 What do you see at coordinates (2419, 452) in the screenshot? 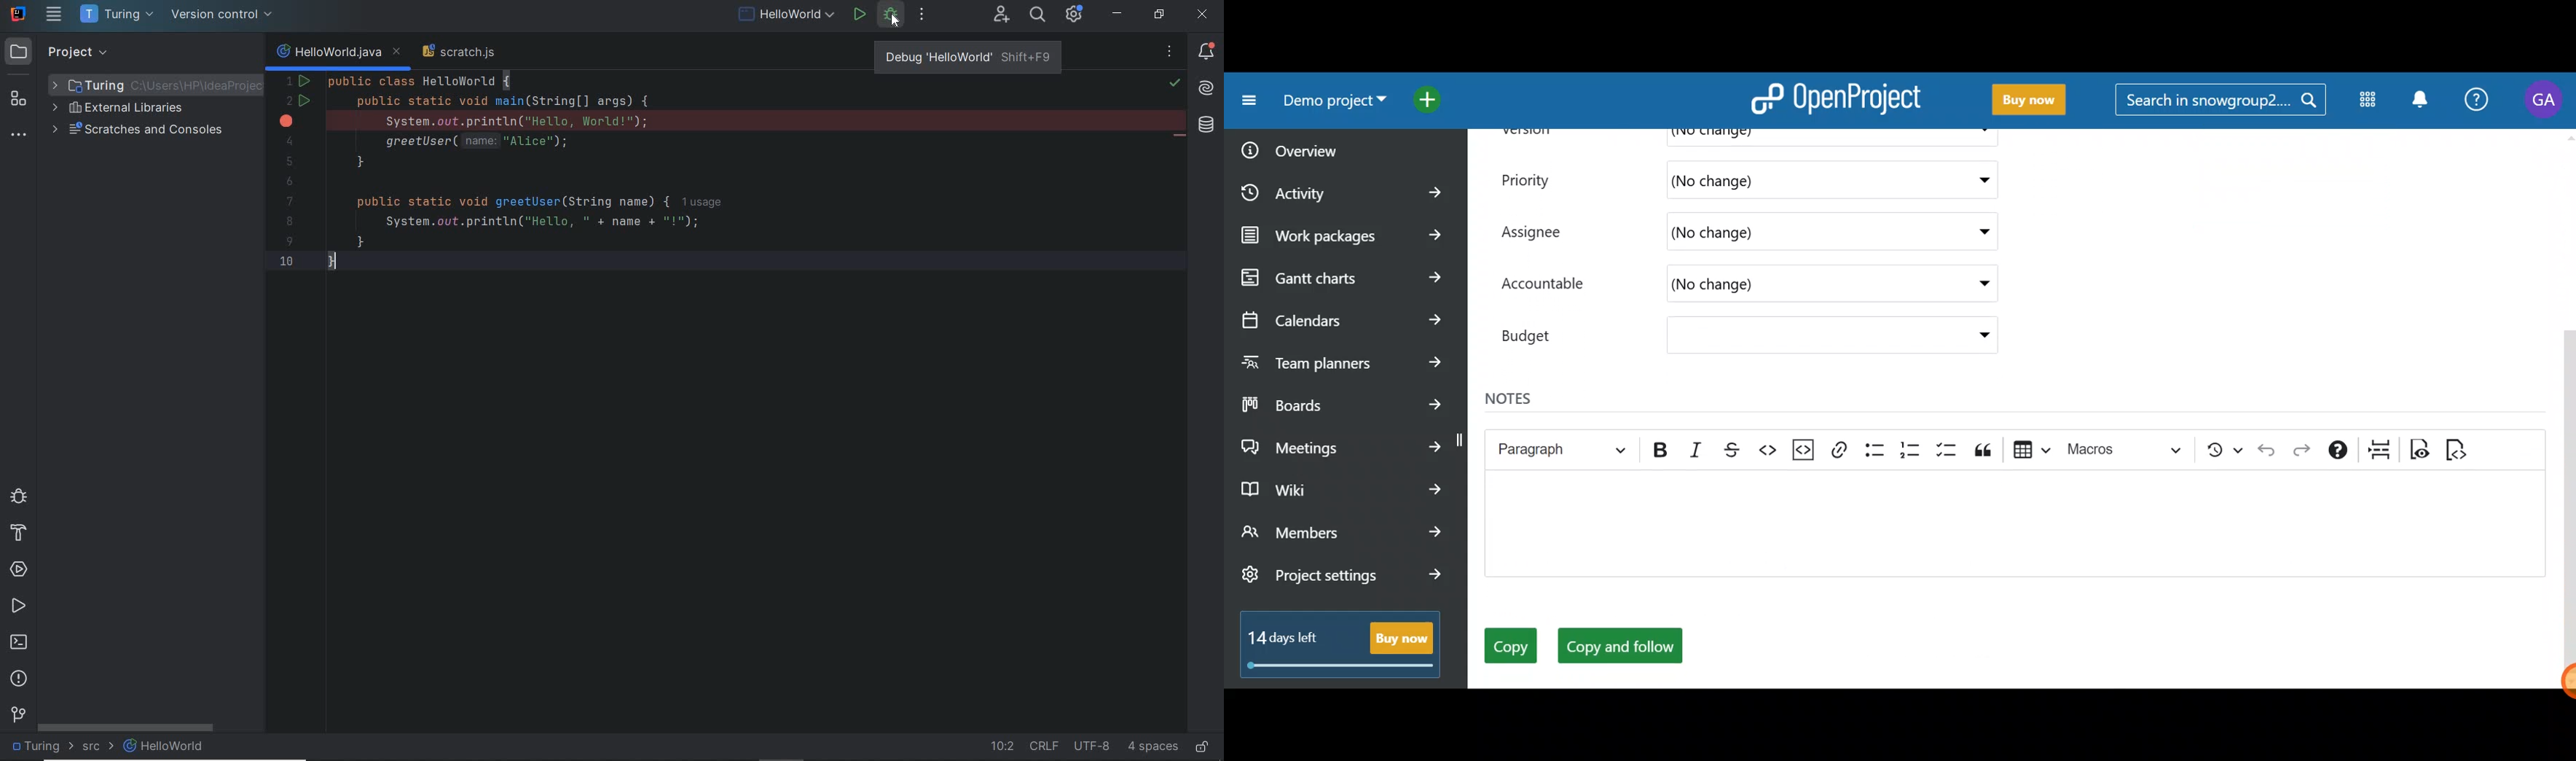
I see `Toggle preview mode` at bounding box center [2419, 452].